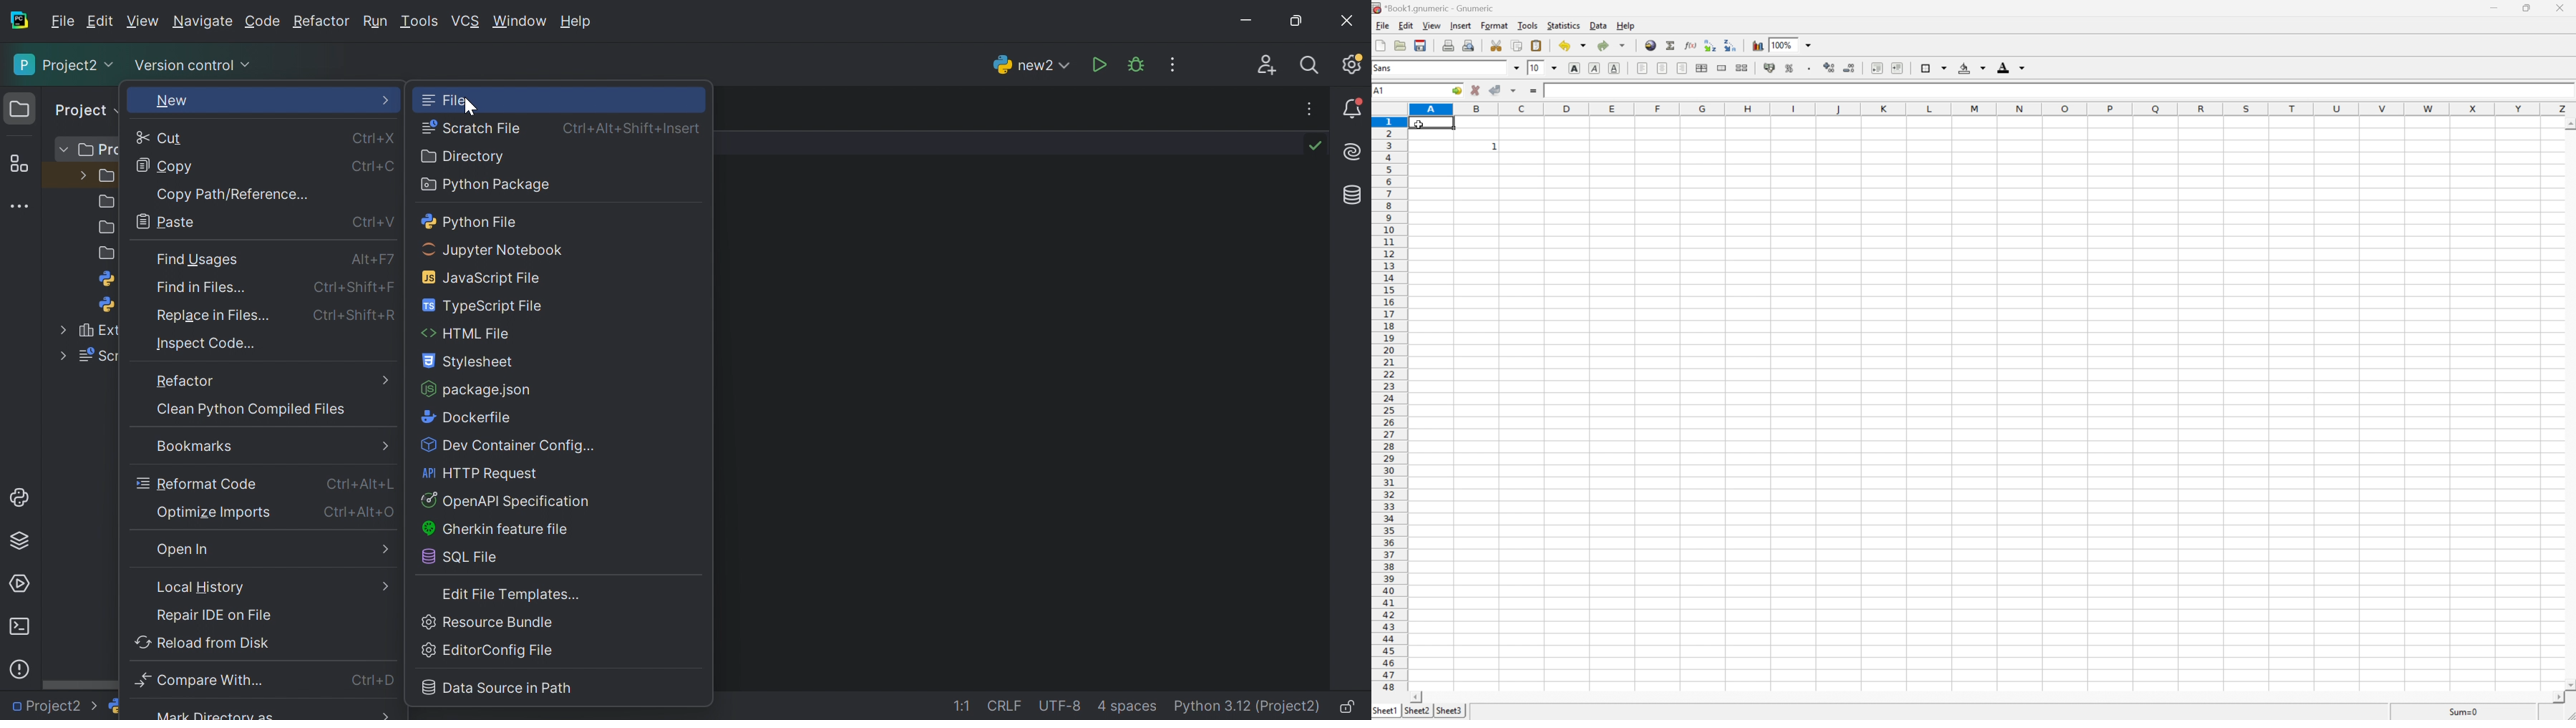  Describe the element at coordinates (1470, 44) in the screenshot. I see `print preview` at that location.